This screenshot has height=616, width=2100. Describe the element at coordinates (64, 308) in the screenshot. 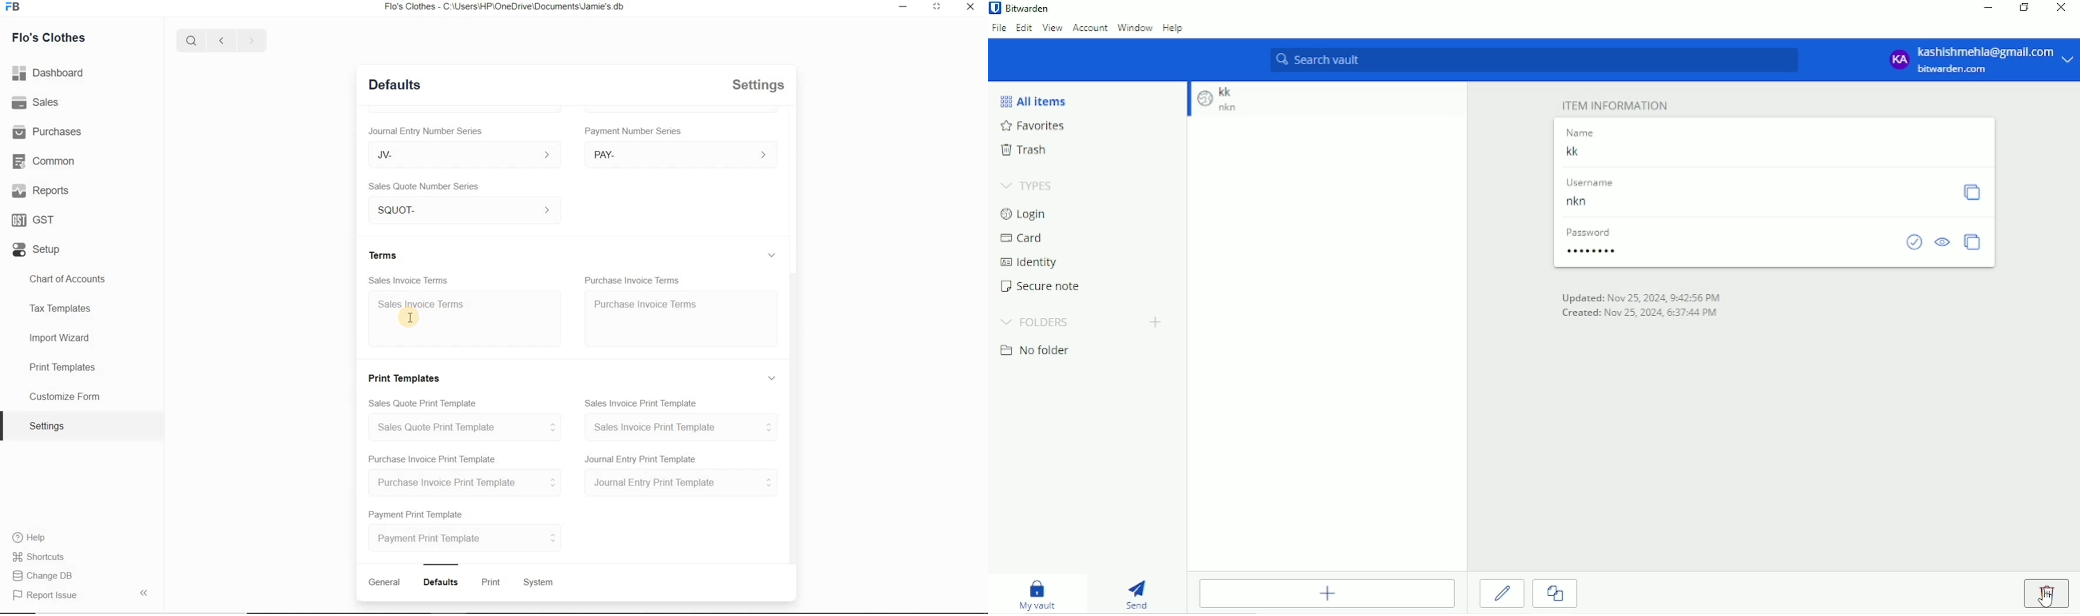

I see `Tax Templates` at that location.